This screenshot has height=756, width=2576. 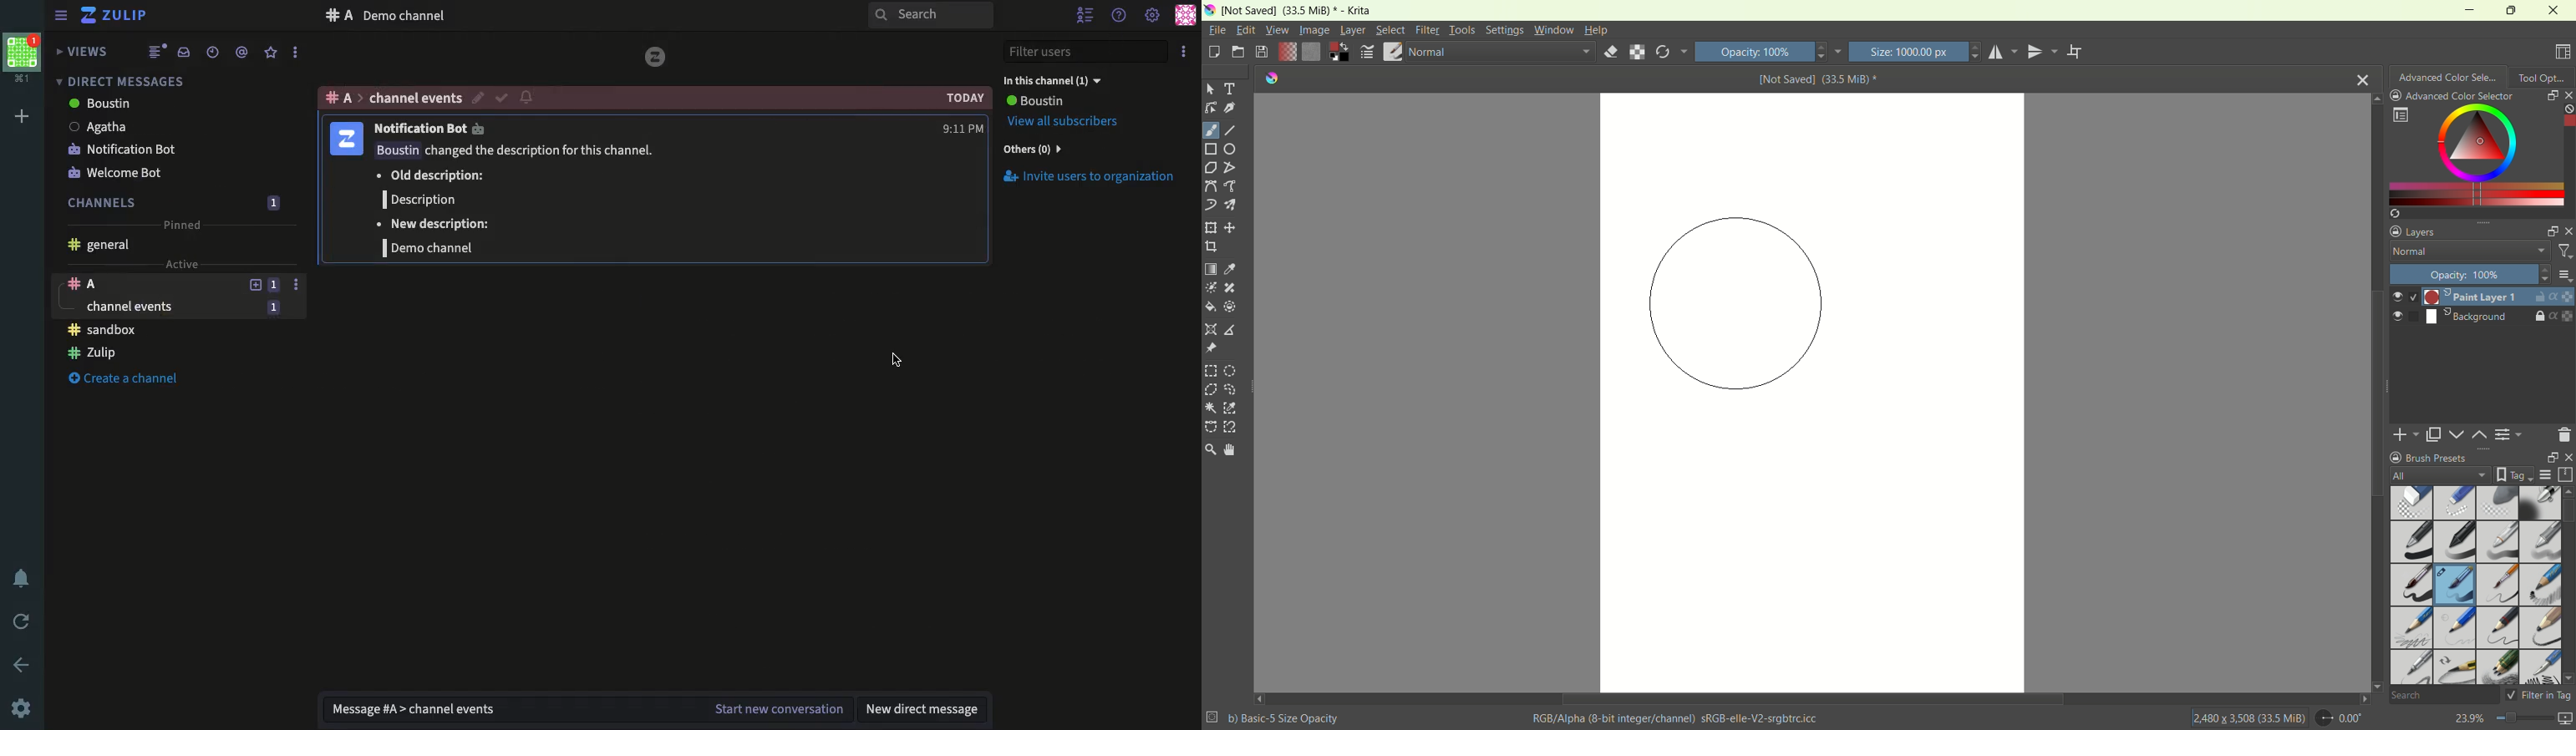 What do you see at coordinates (346, 139) in the screenshot?
I see `display picture` at bounding box center [346, 139].